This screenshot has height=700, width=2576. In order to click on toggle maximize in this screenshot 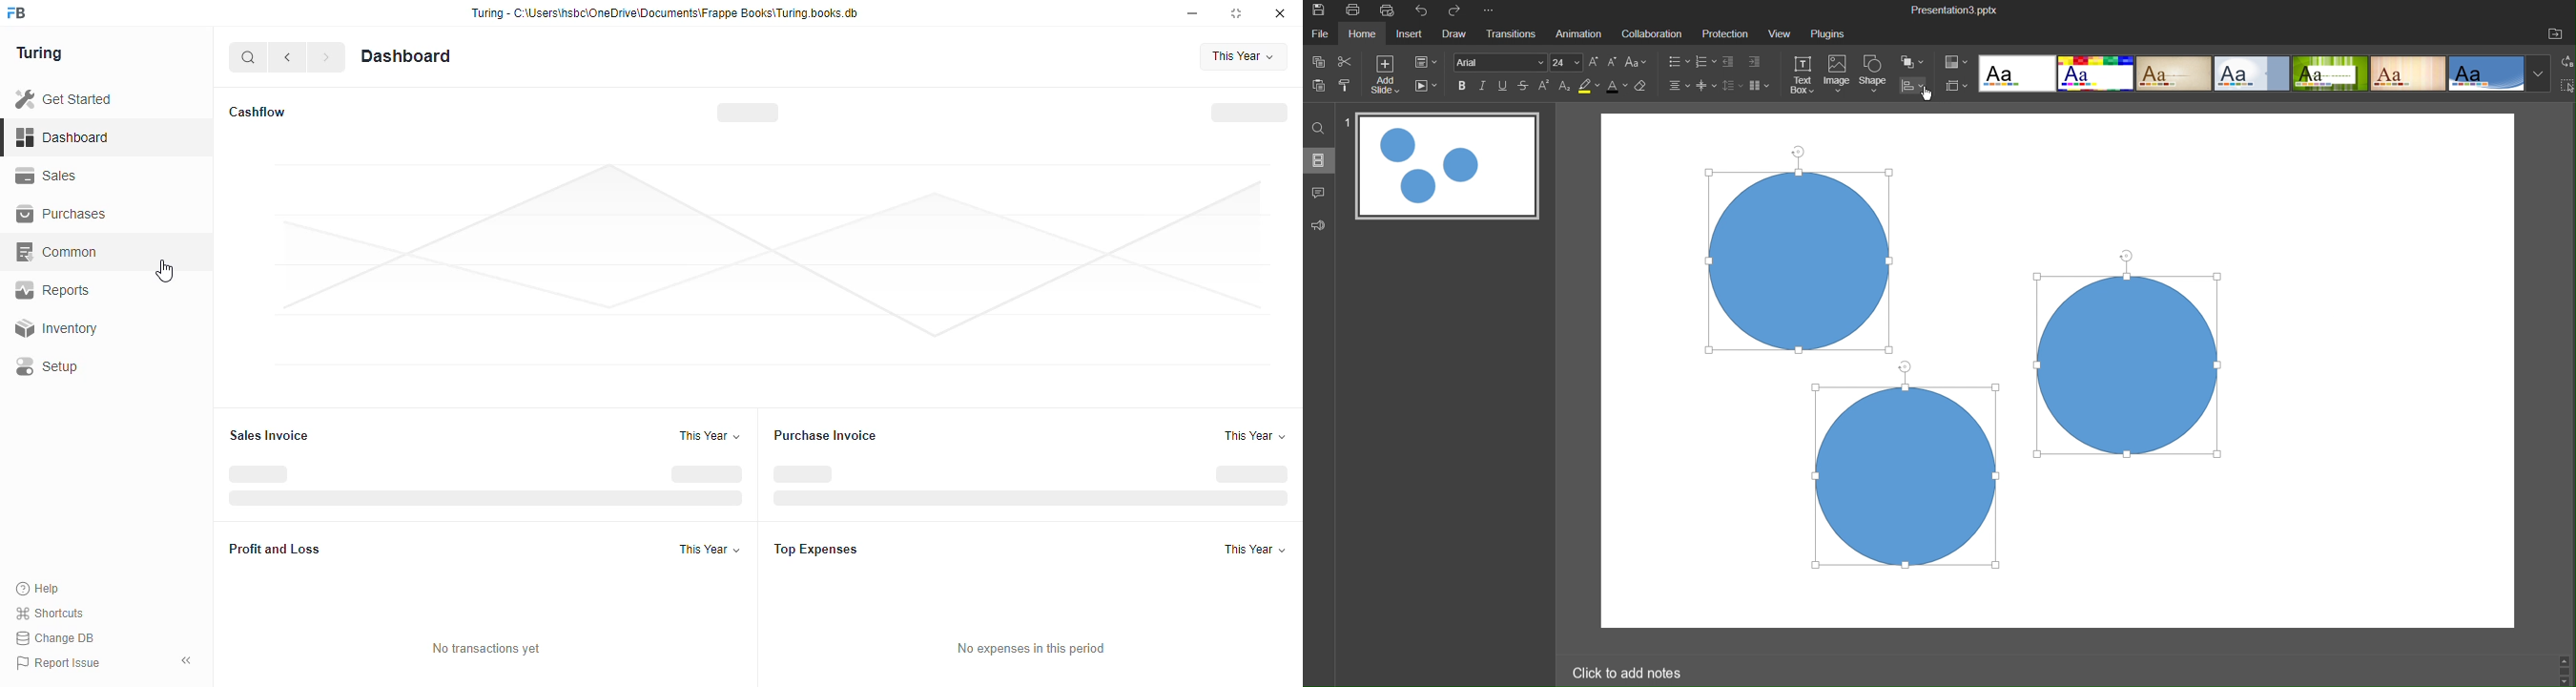, I will do `click(1236, 13)`.